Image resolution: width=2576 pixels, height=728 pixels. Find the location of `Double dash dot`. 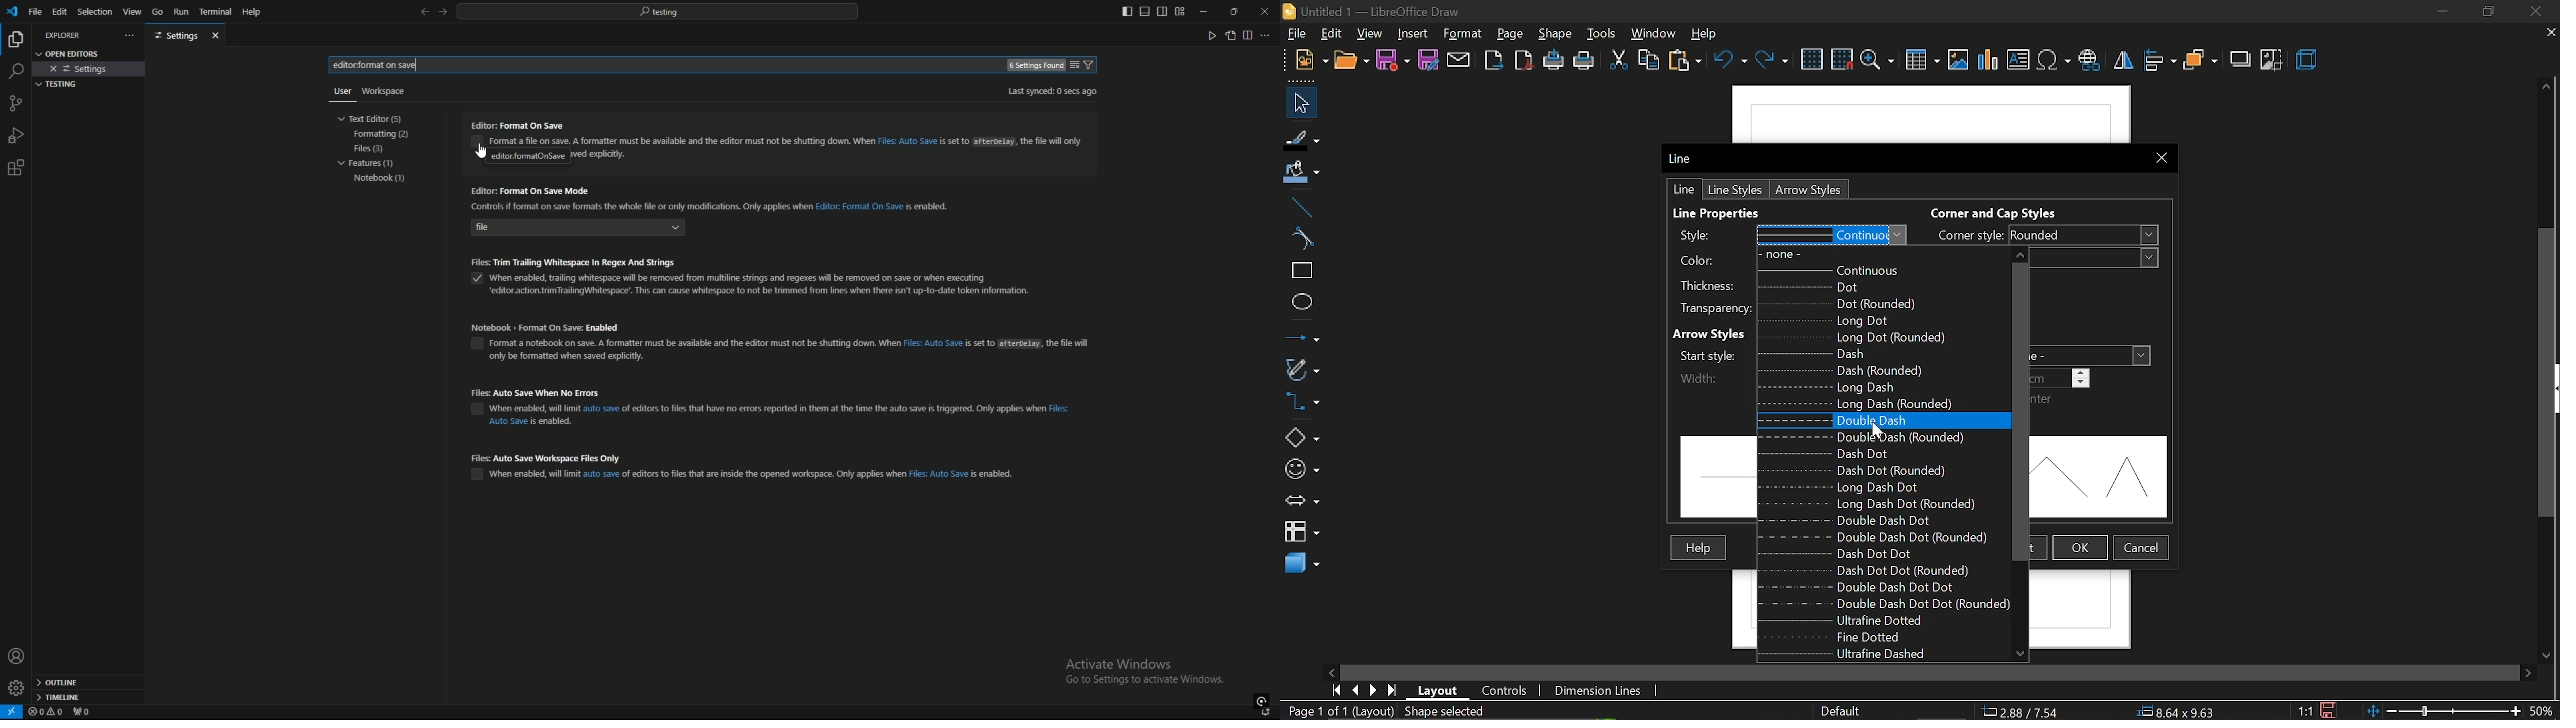

Double dash dot is located at coordinates (1880, 520).